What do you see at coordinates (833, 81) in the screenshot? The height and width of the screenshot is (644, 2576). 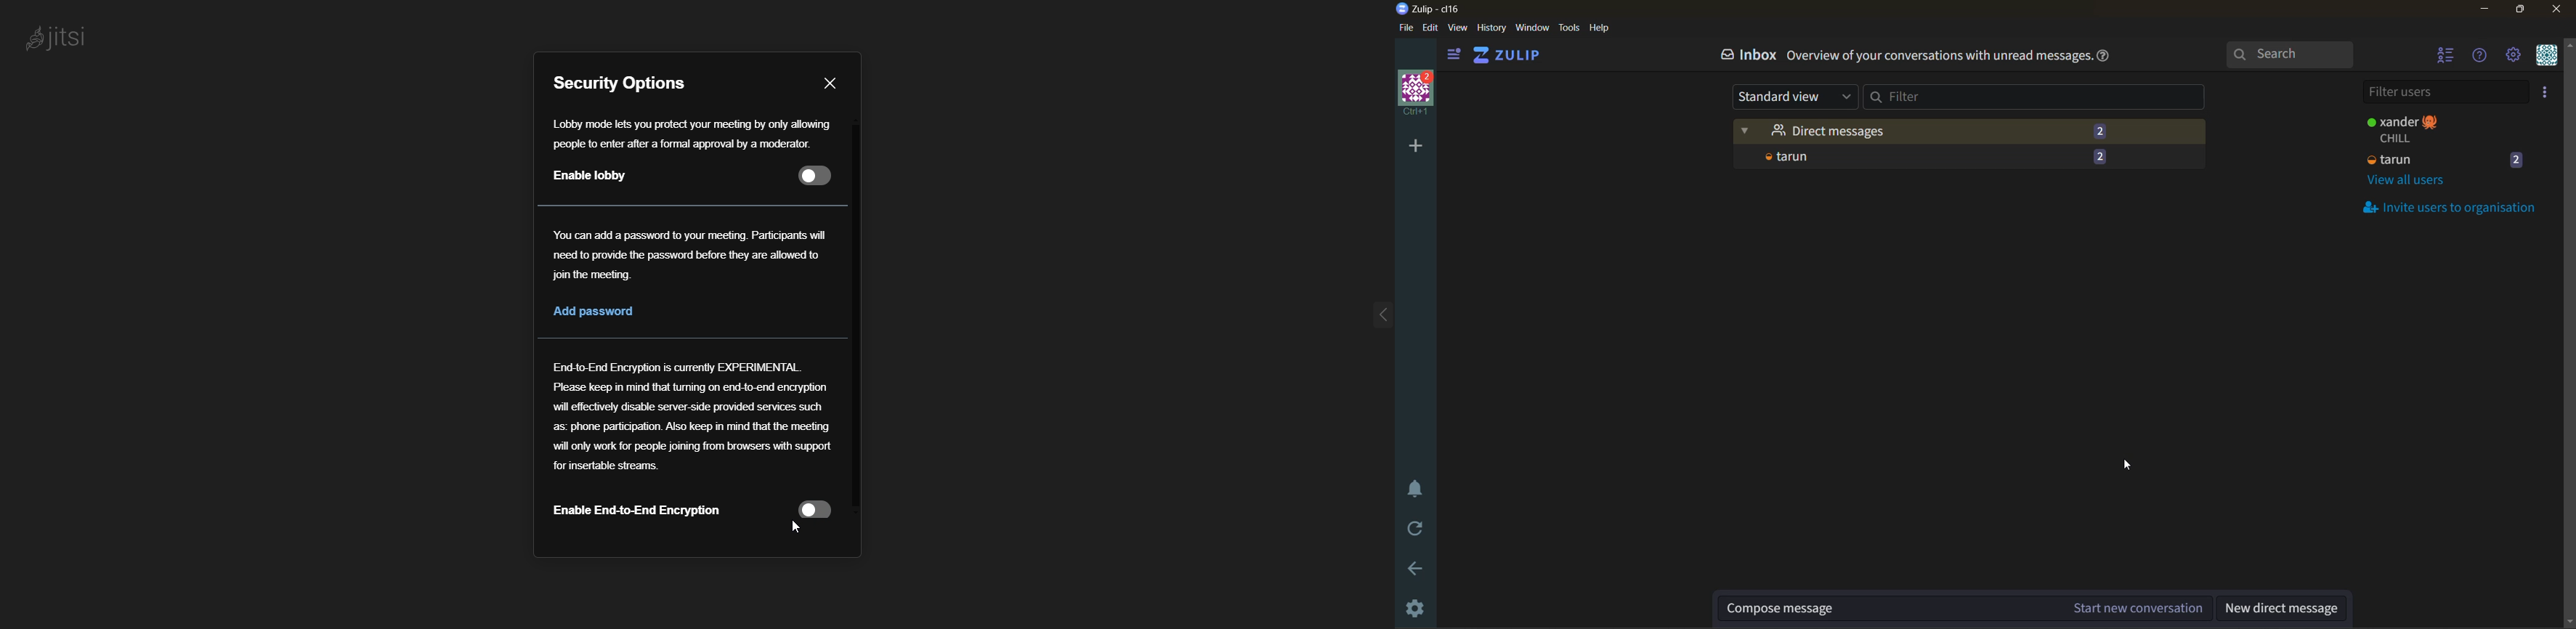 I see `close` at bounding box center [833, 81].